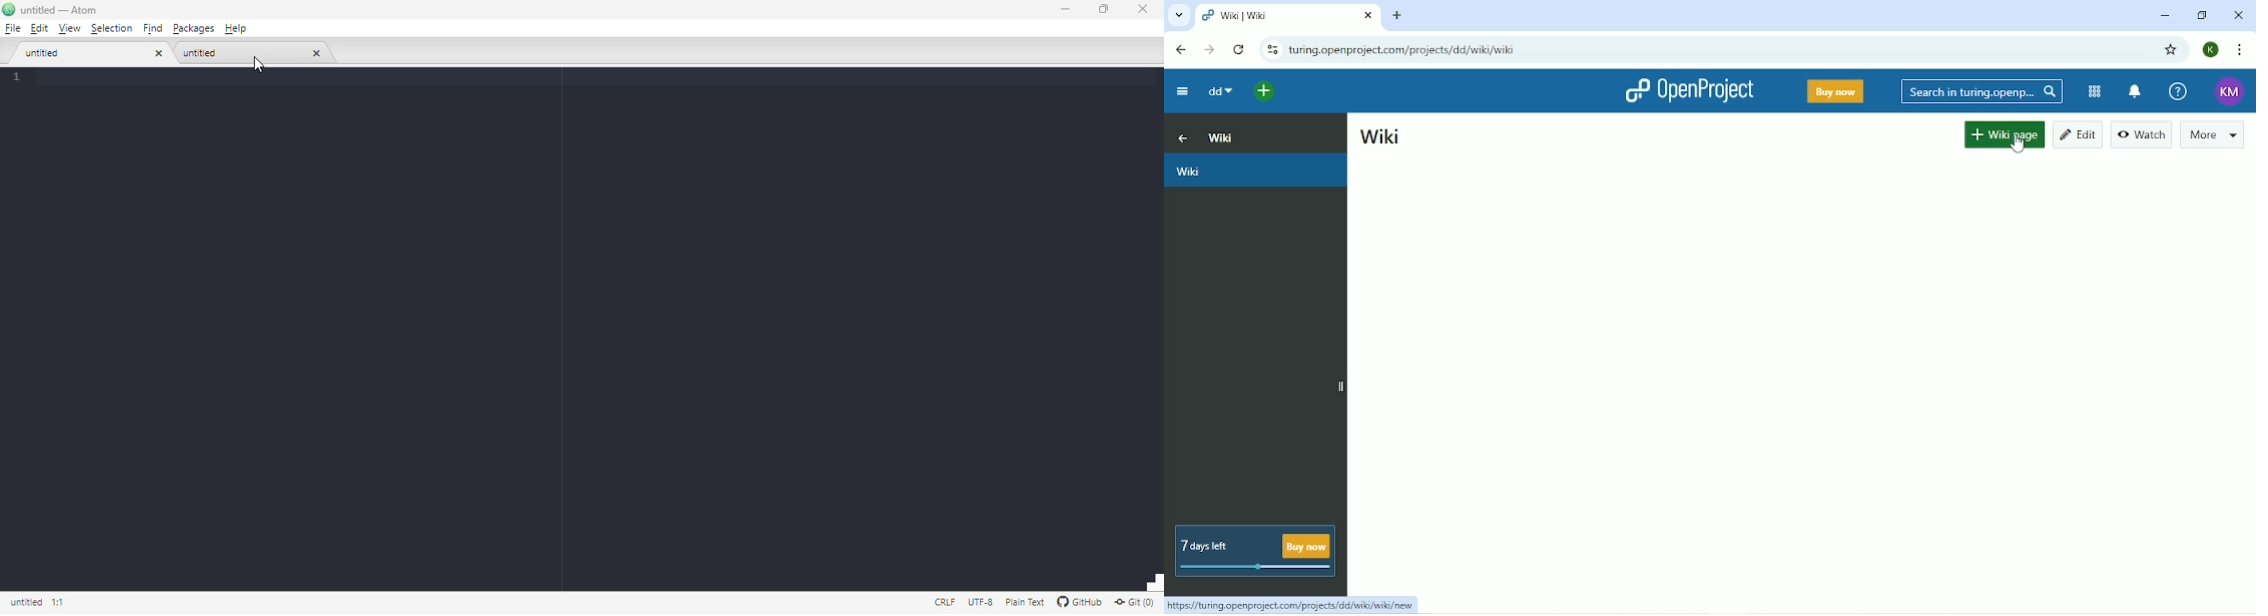 The height and width of the screenshot is (616, 2268). What do you see at coordinates (39, 29) in the screenshot?
I see `edit` at bounding box center [39, 29].